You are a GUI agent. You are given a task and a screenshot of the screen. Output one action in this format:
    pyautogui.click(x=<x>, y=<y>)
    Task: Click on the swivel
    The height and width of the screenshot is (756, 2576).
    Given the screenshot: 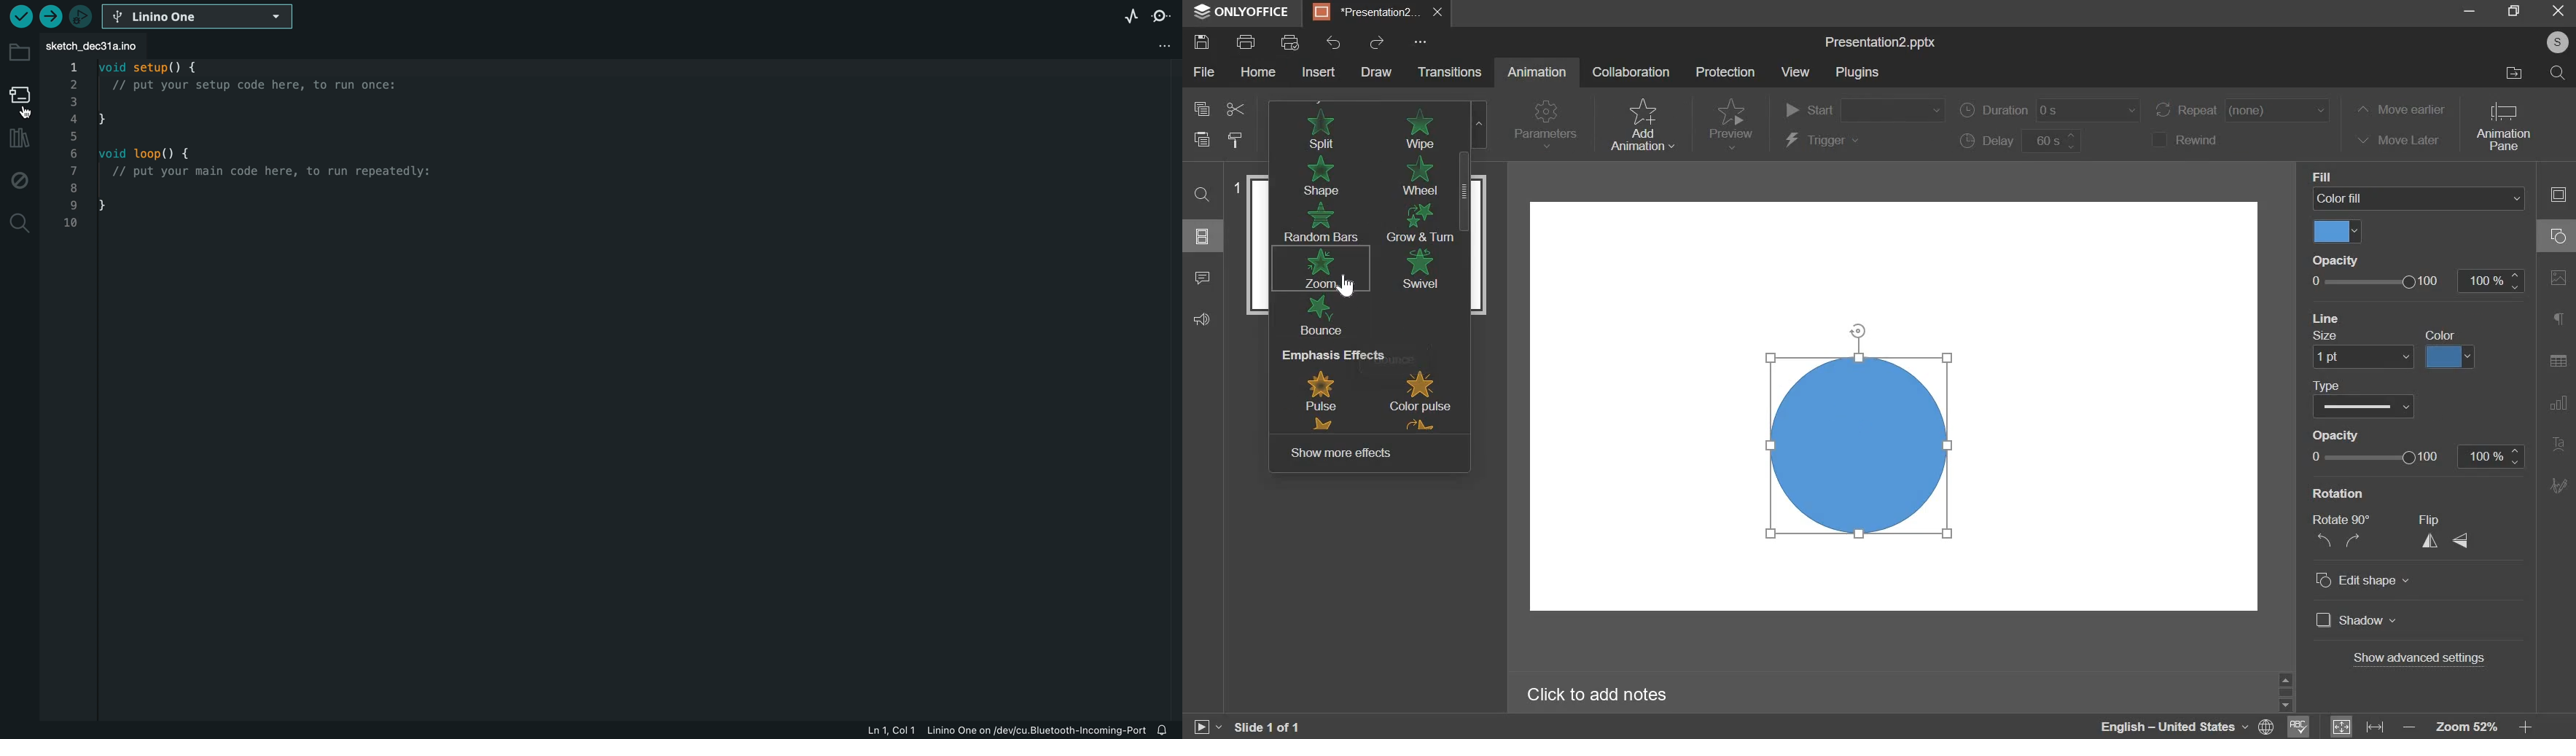 What is the action you would take?
    pyautogui.click(x=1419, y=267)
    